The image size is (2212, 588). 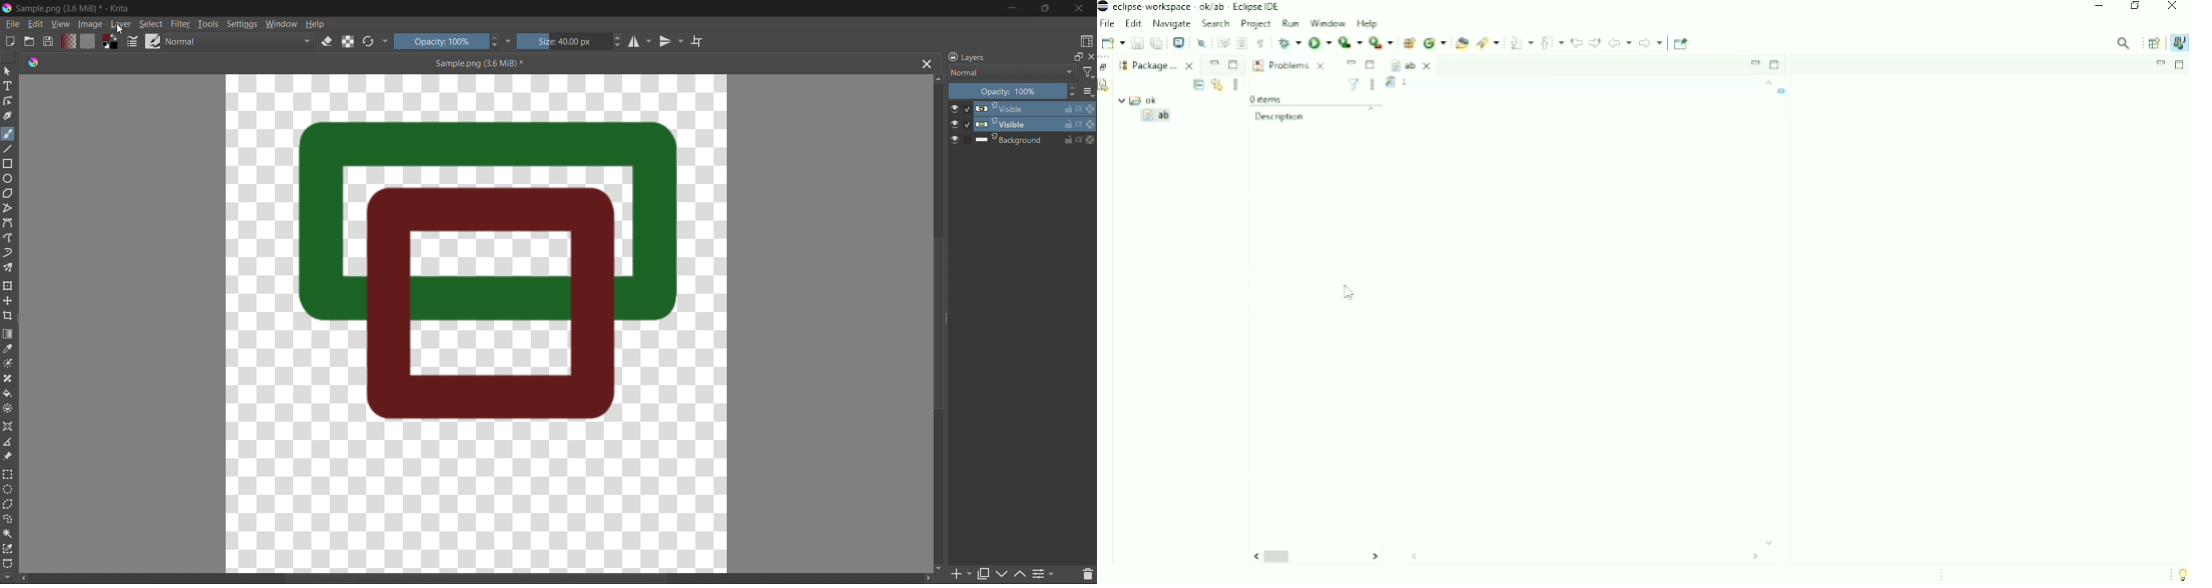 I want to click on Freehand Path, so click(x=10, y=238).